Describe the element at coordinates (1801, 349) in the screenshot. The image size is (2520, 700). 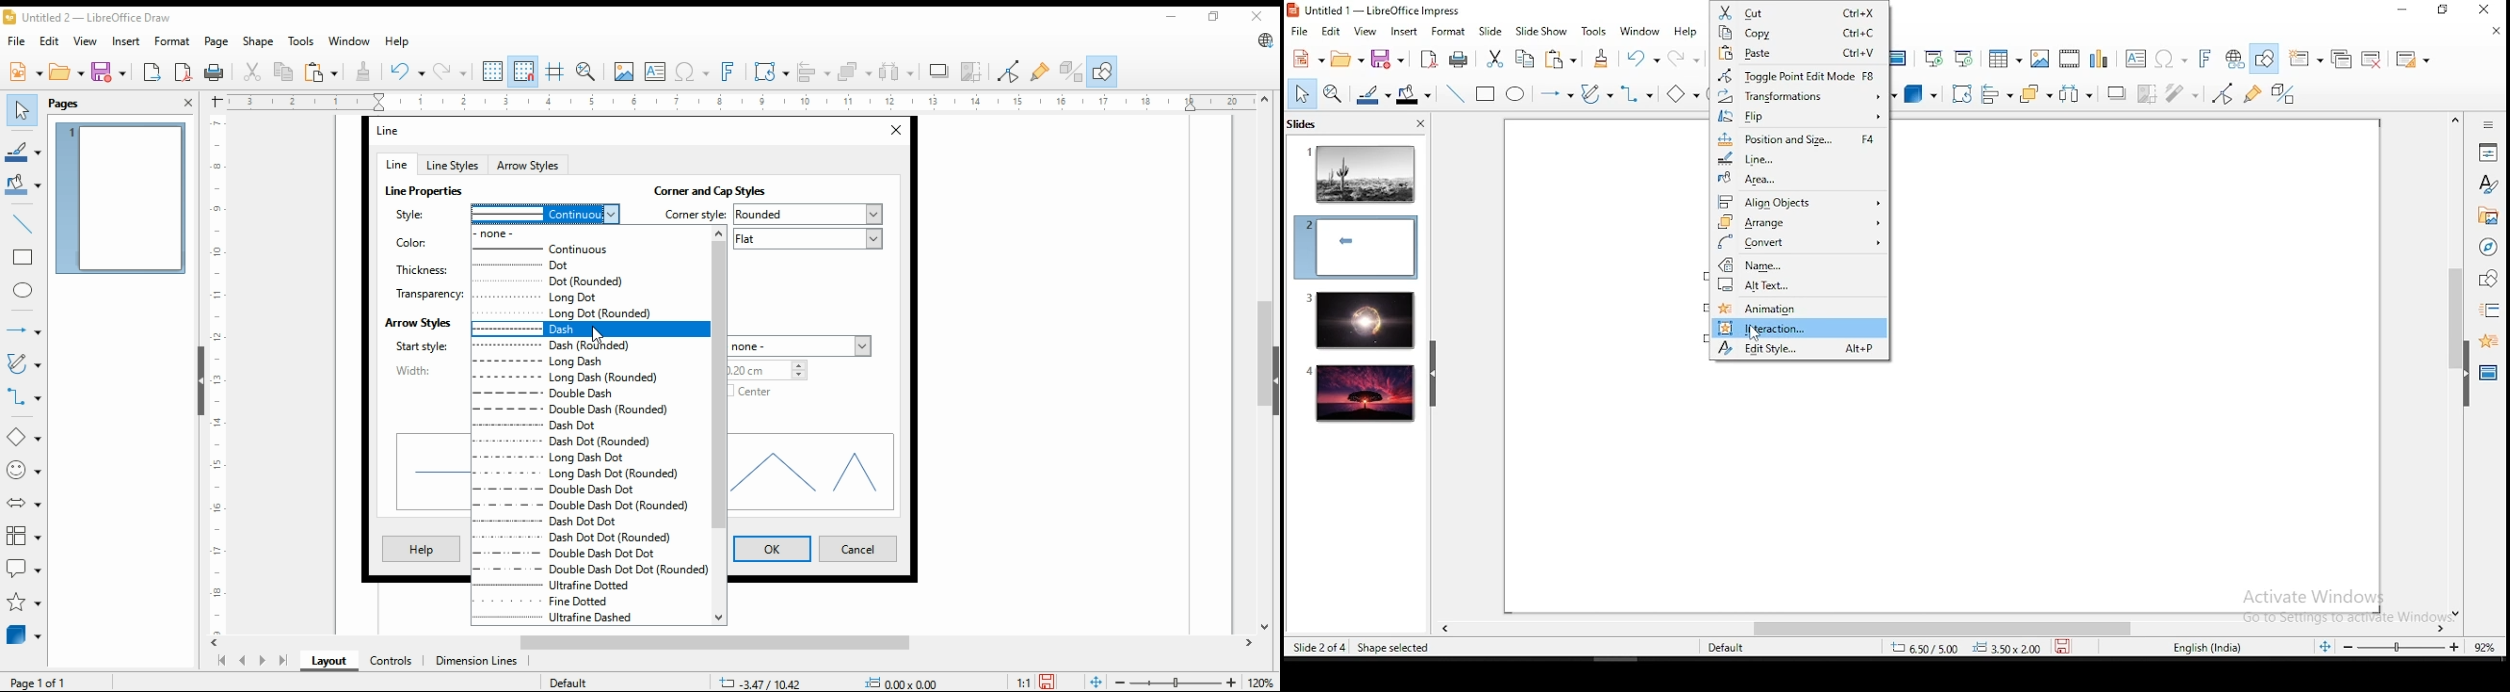
I see `edit style` at that location.